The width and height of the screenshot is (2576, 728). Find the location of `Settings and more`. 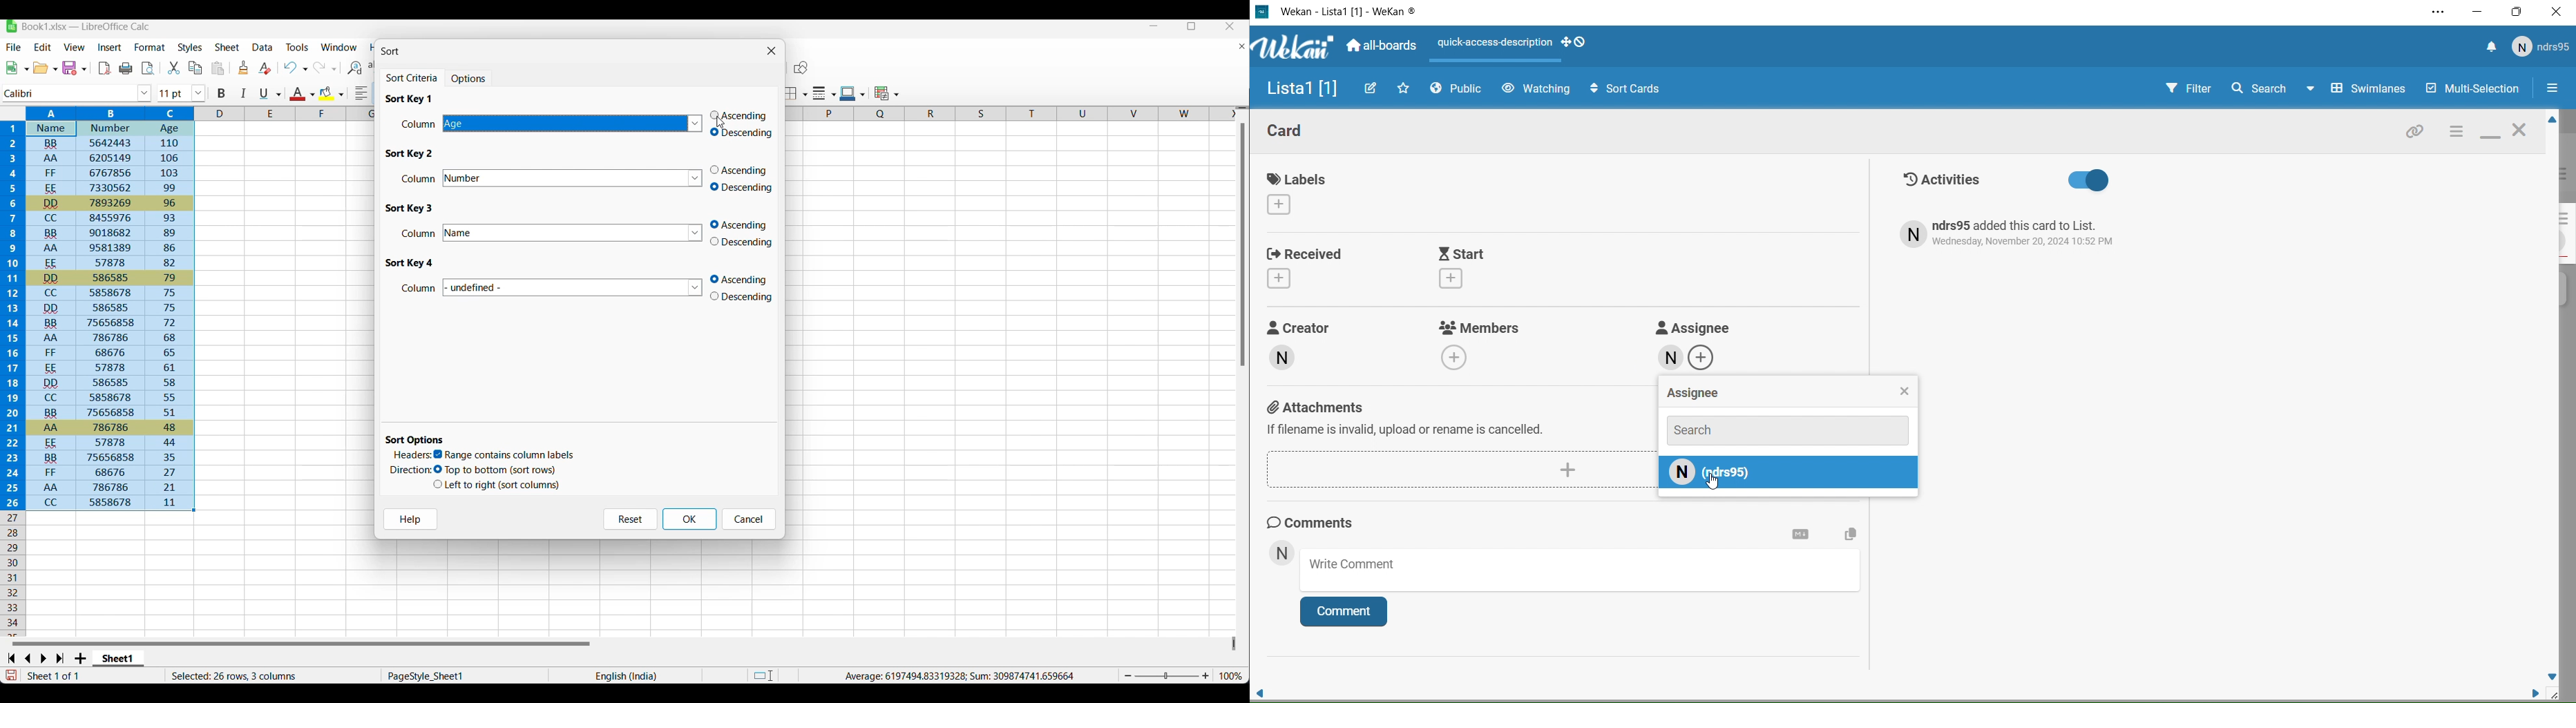

Settings and more is located at coordinates (2436, 13).